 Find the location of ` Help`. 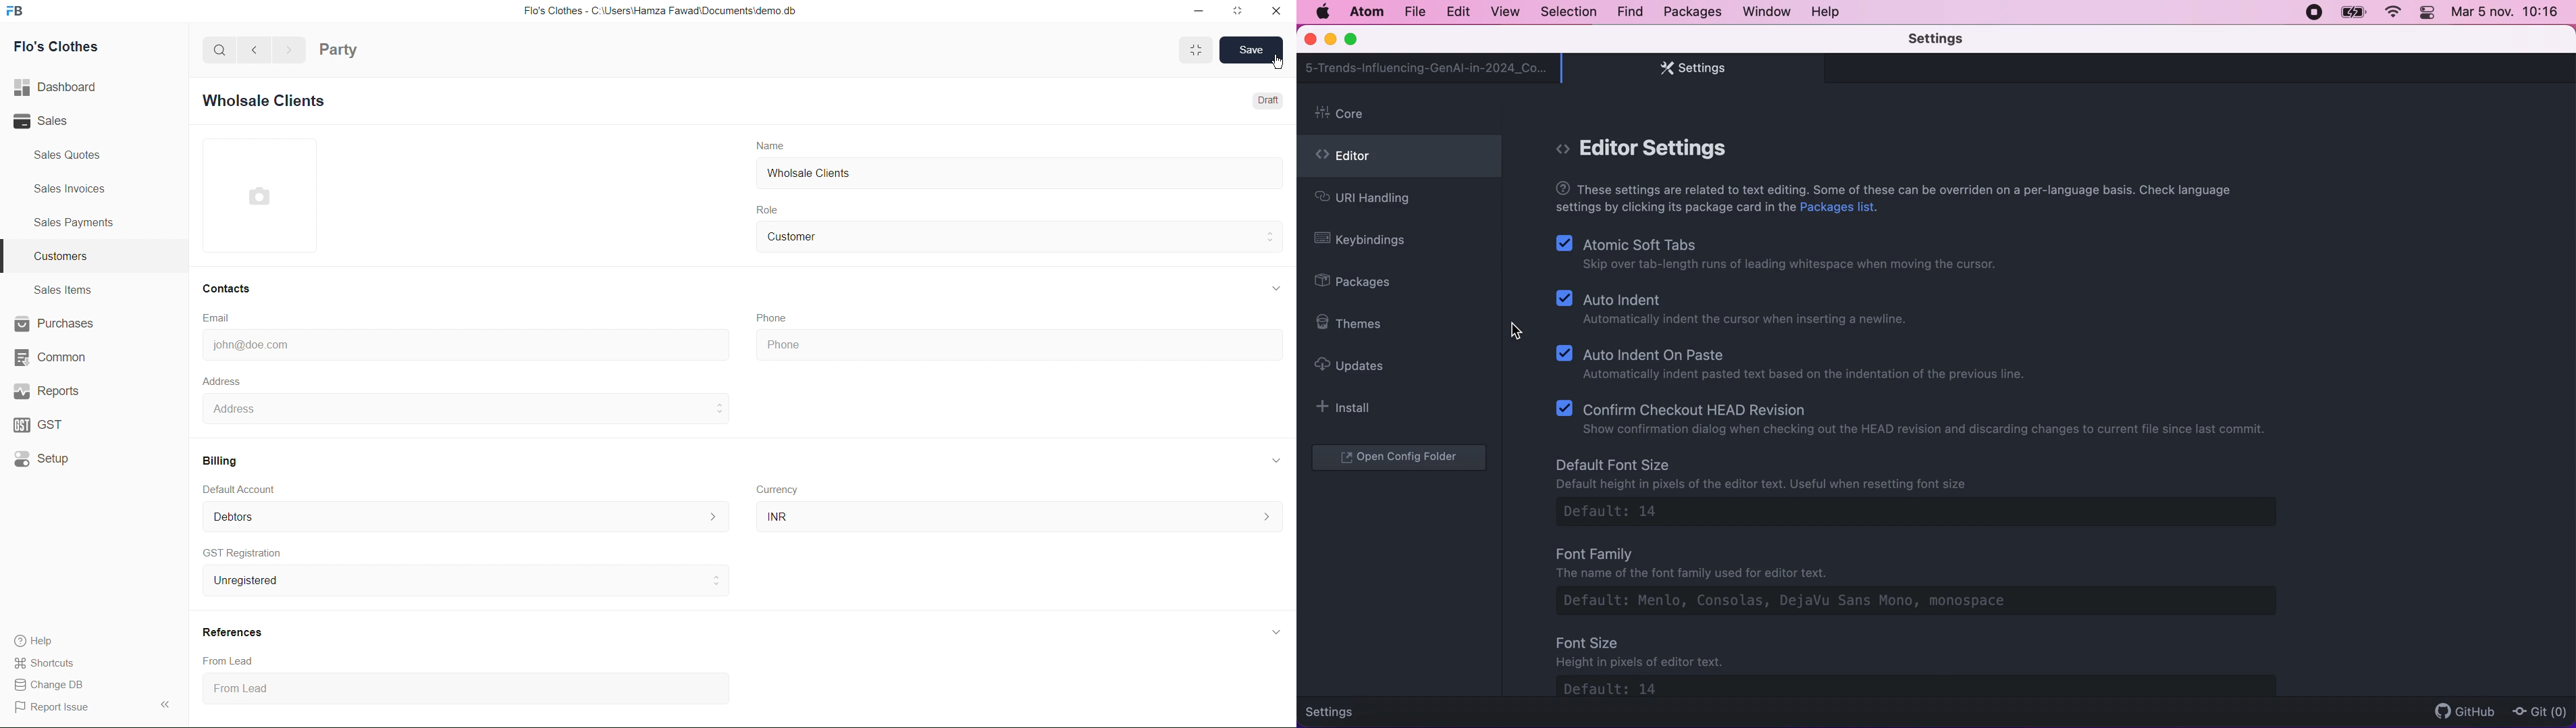

 Help is located at coordinates (40, 639).